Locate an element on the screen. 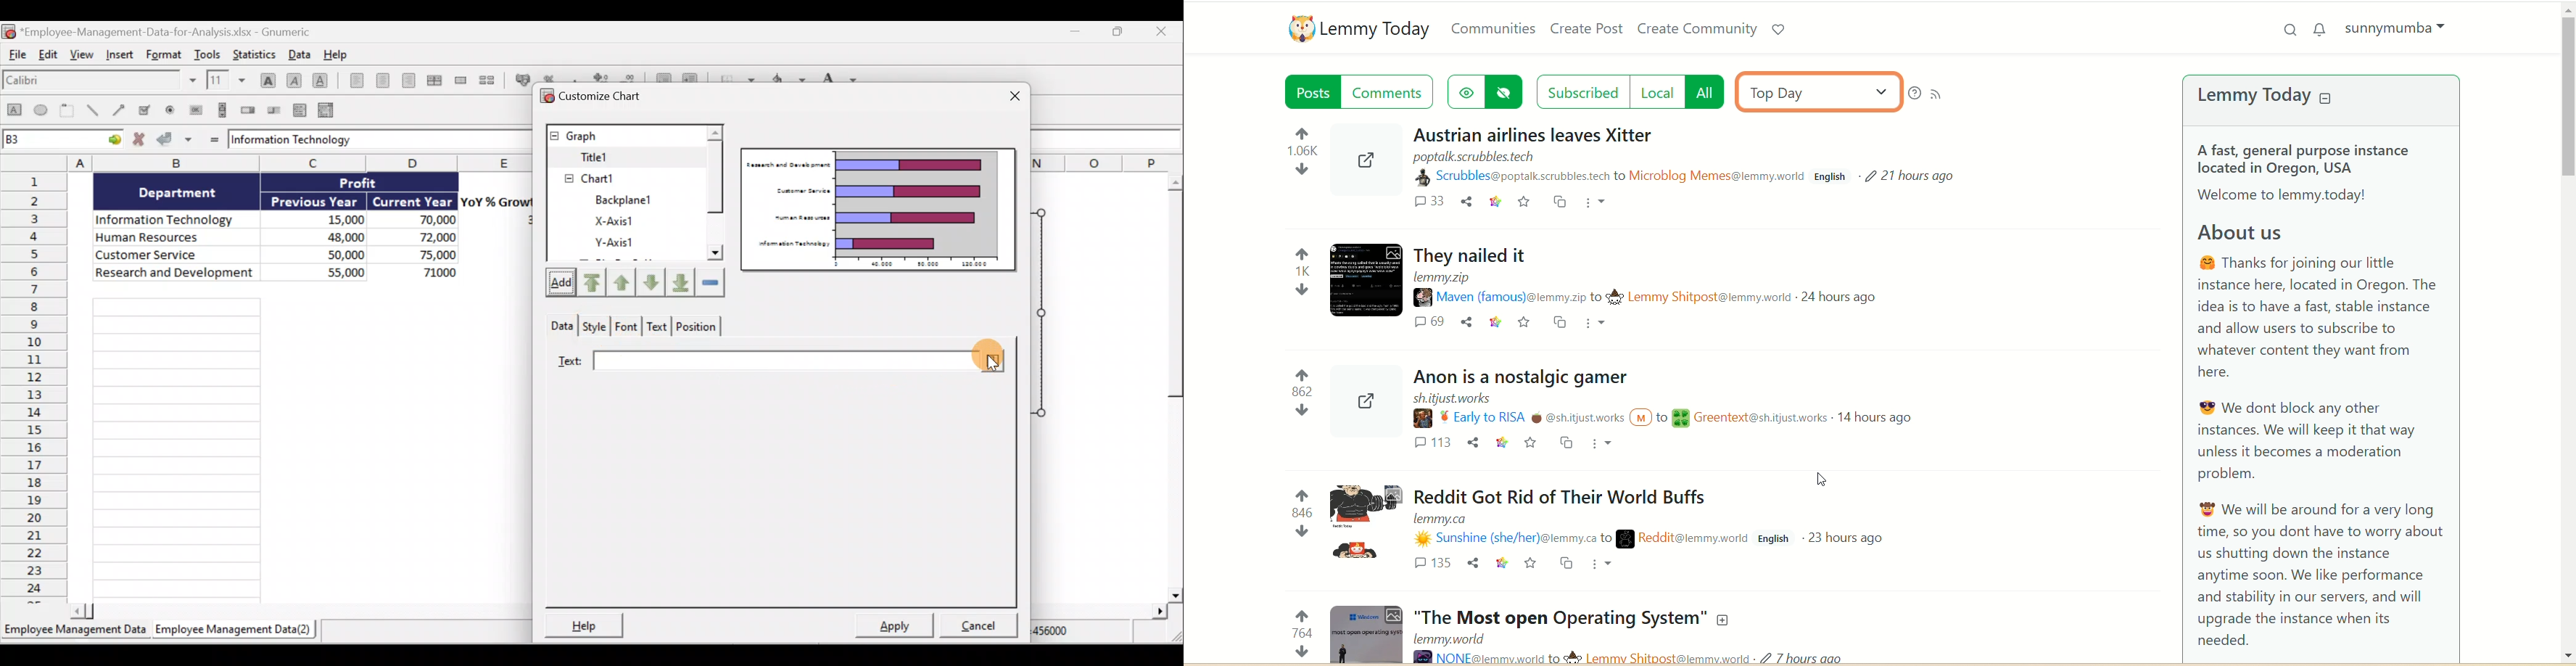  Close is located at coordinates (1169, 31).